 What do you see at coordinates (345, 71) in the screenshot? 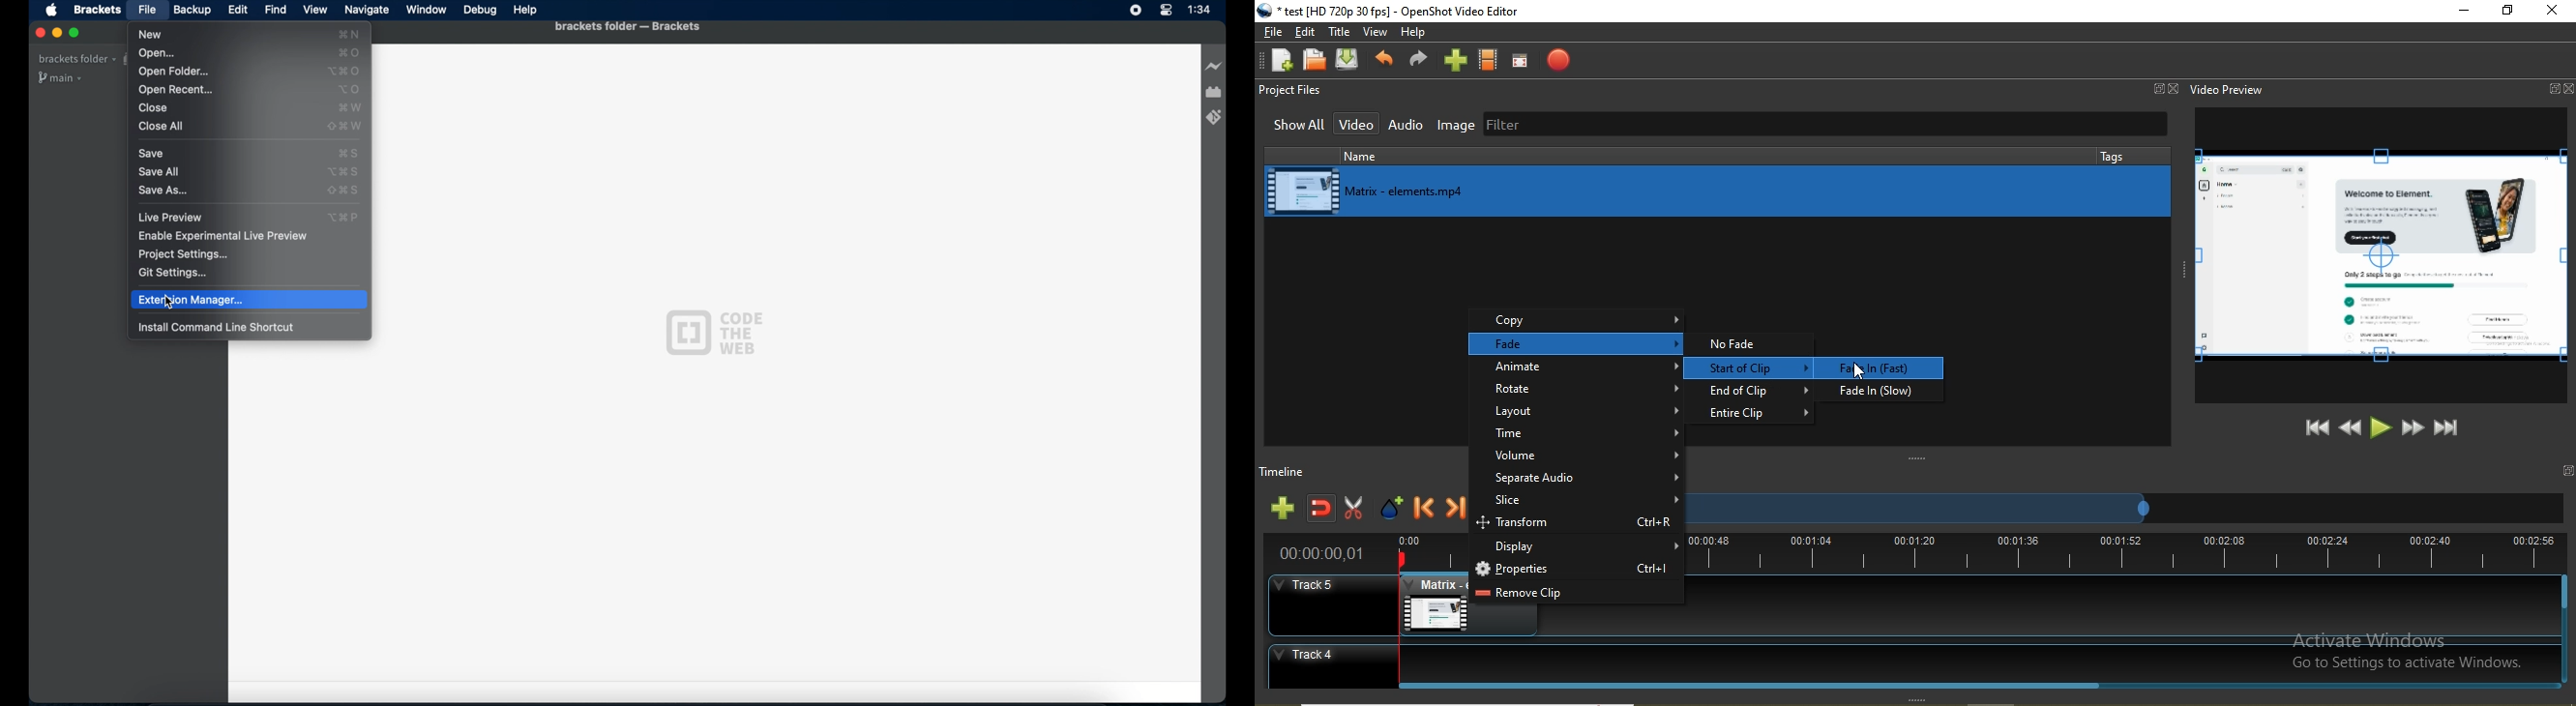
I see `open folder shortcut` at bounding box center [345, 71].